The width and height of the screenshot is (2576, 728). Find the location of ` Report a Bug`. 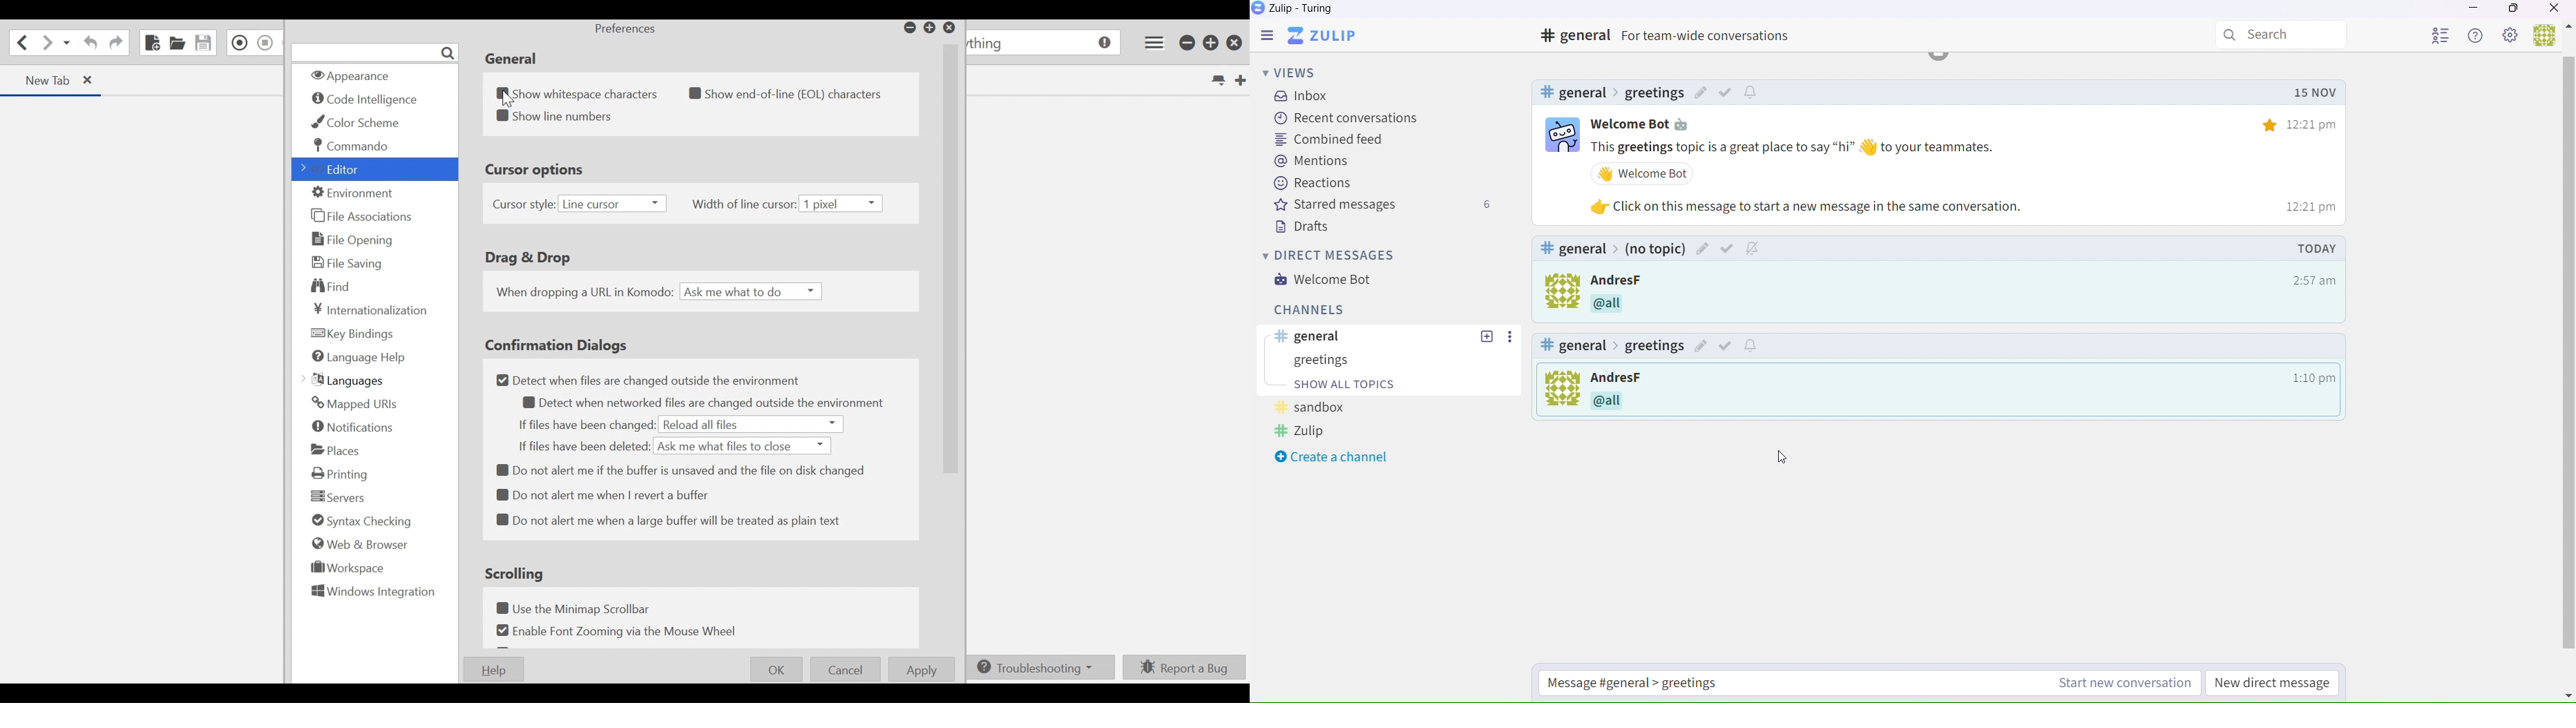

 Report a Bug is located at coordinates (1184, 668).